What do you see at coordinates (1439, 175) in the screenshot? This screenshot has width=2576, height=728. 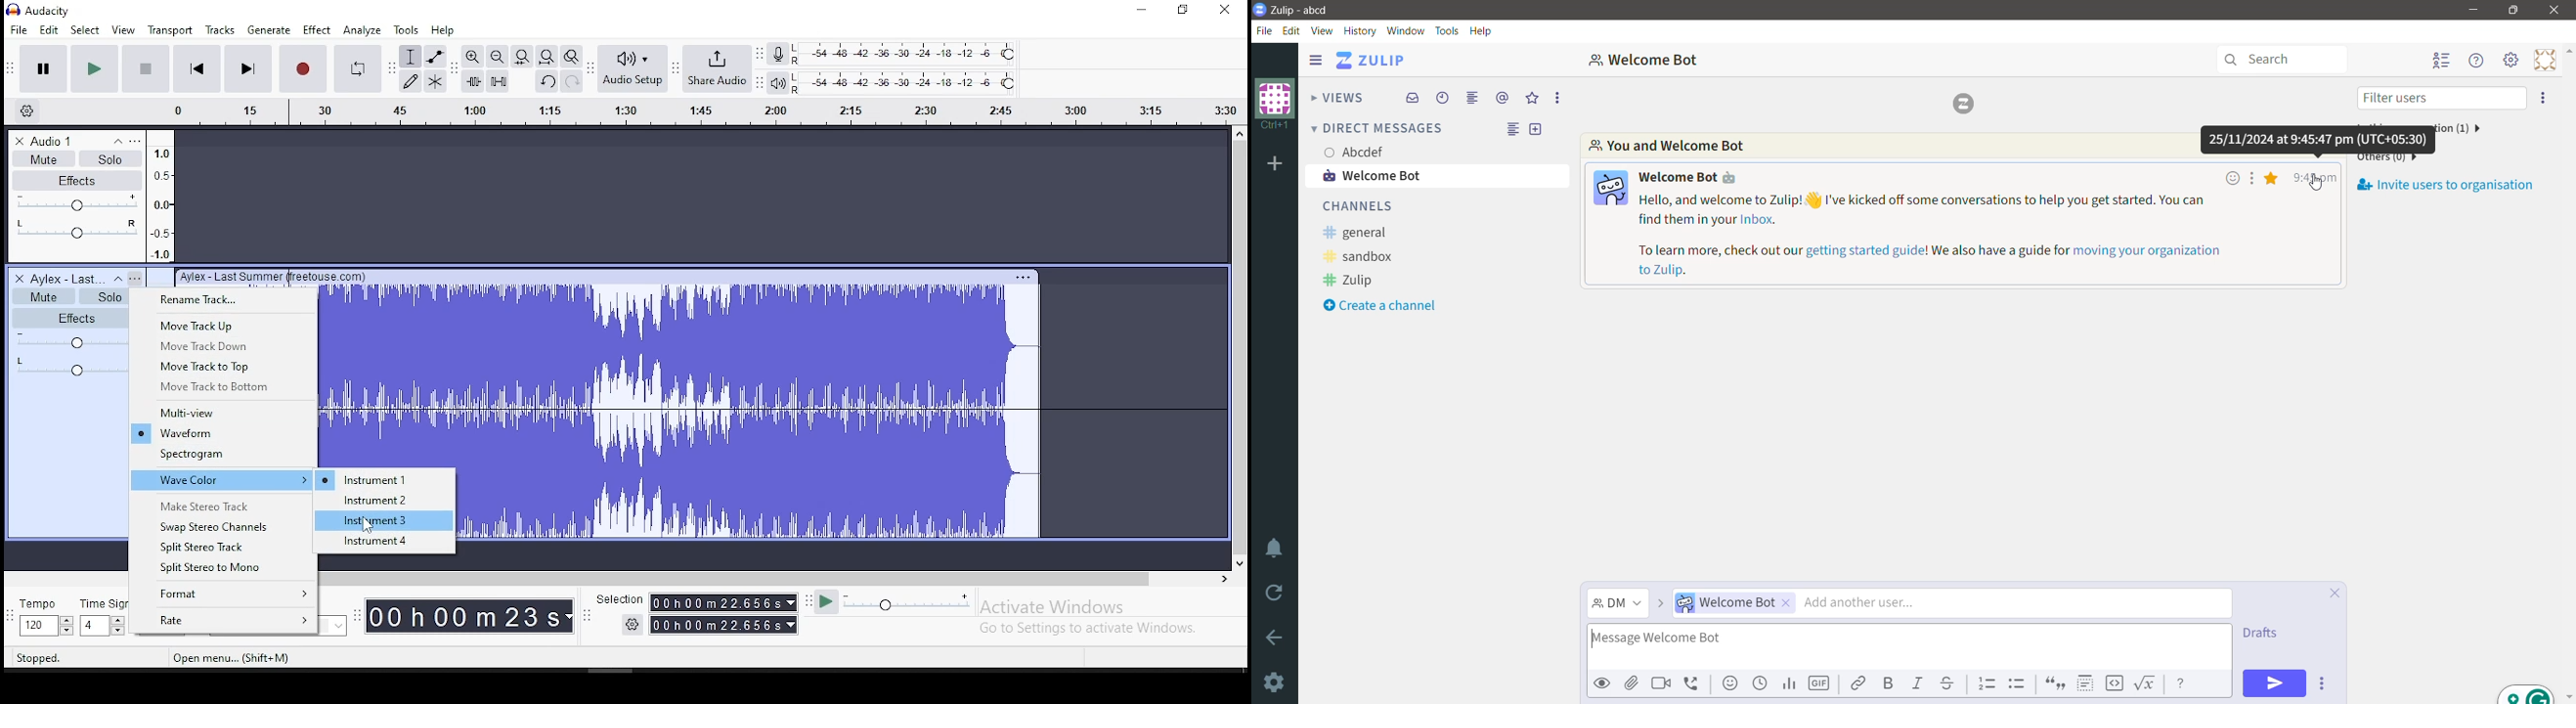 I see `welcome bot` at bounding box center [1439, 175].